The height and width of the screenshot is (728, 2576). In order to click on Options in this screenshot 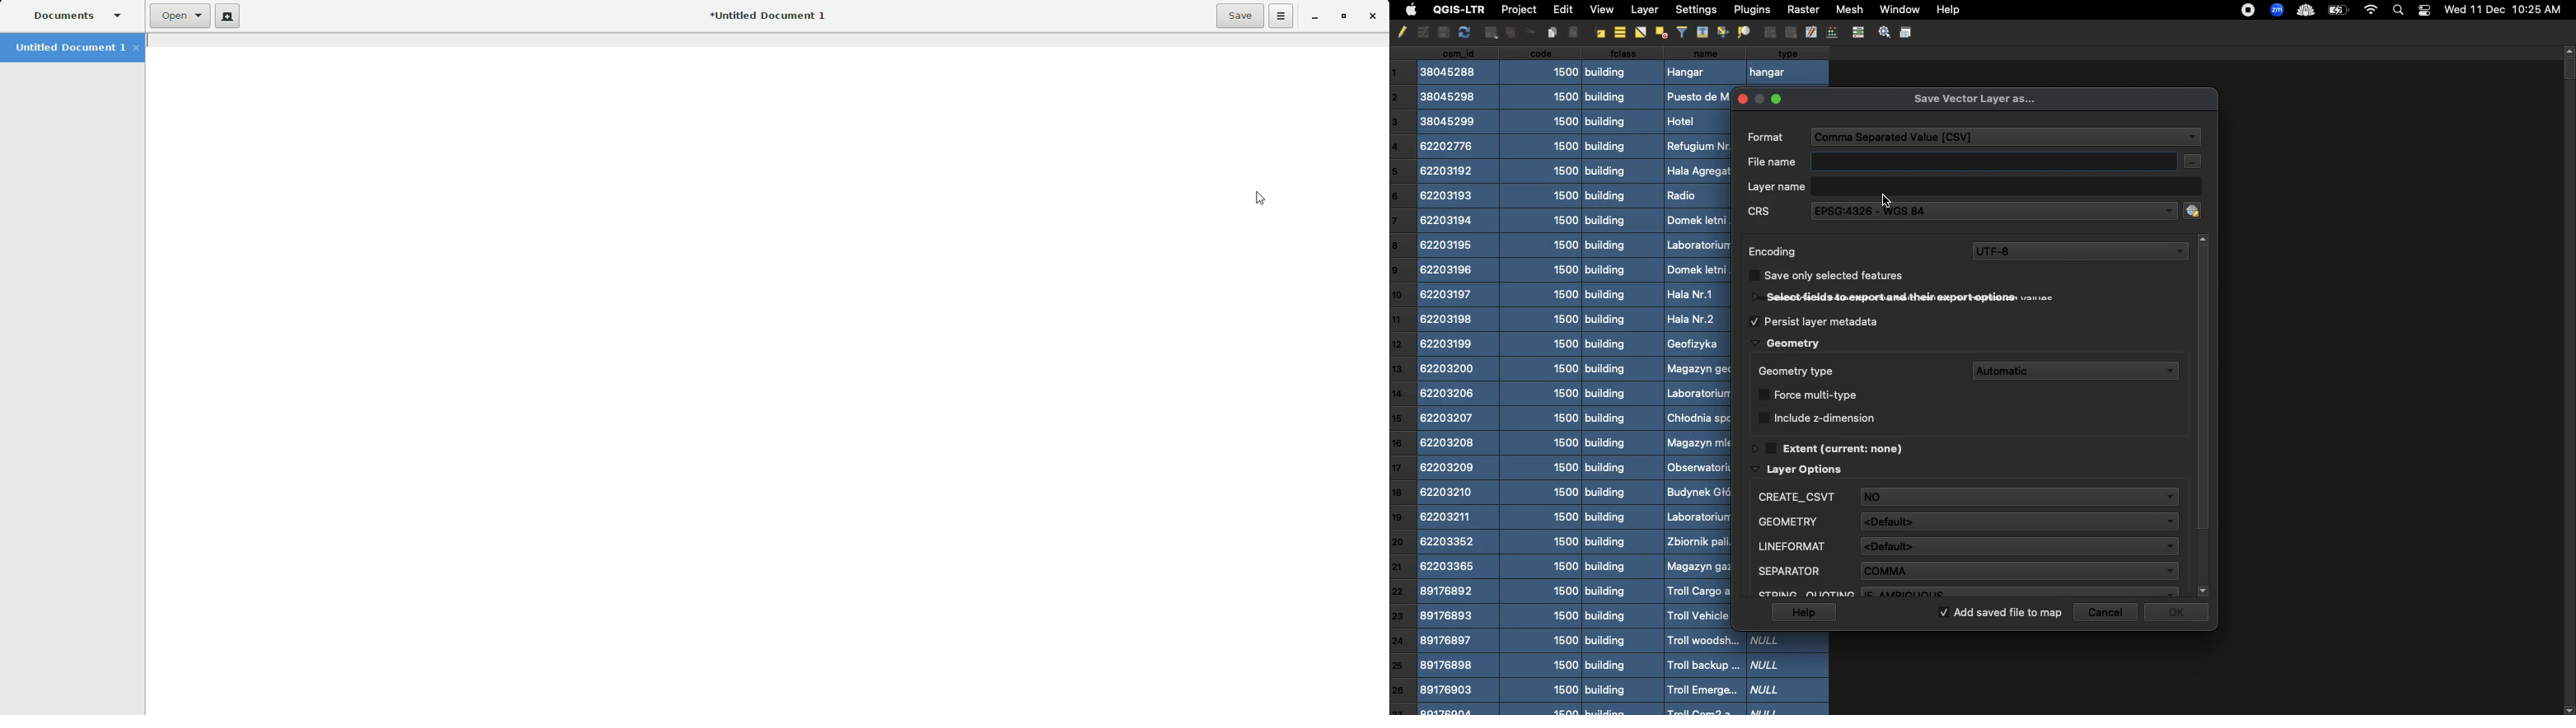, I will do `click(1282, 17)`.